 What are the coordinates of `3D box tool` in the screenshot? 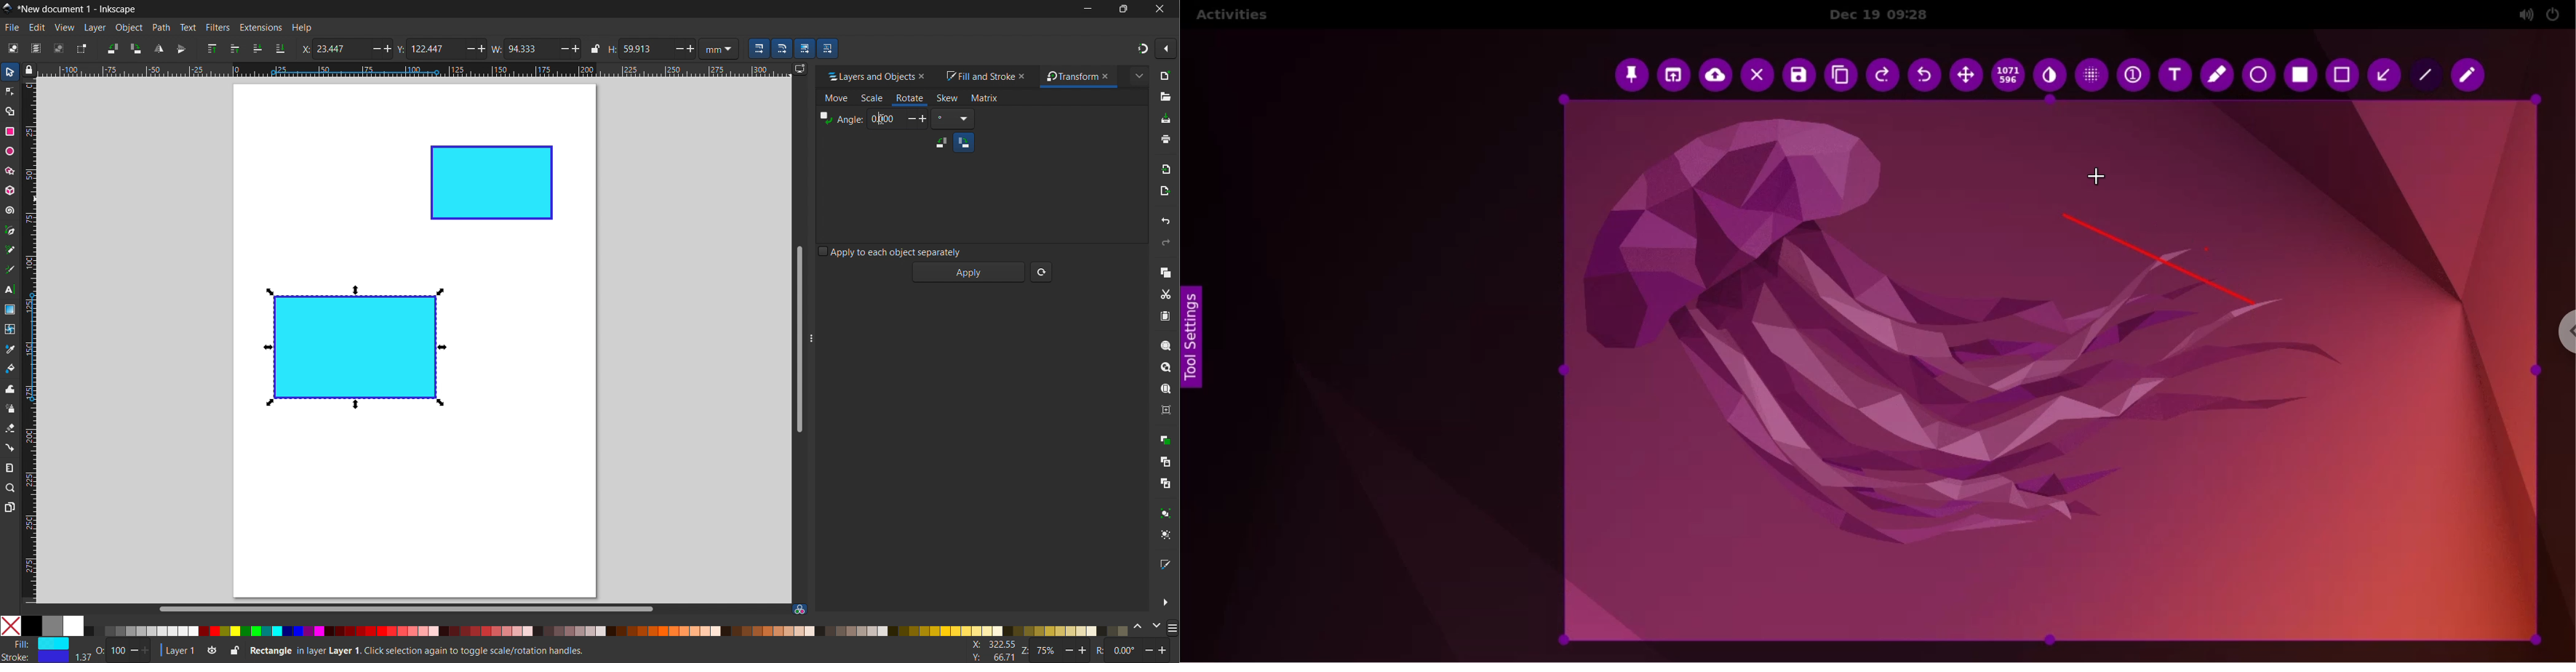 It's located at (9, 190).